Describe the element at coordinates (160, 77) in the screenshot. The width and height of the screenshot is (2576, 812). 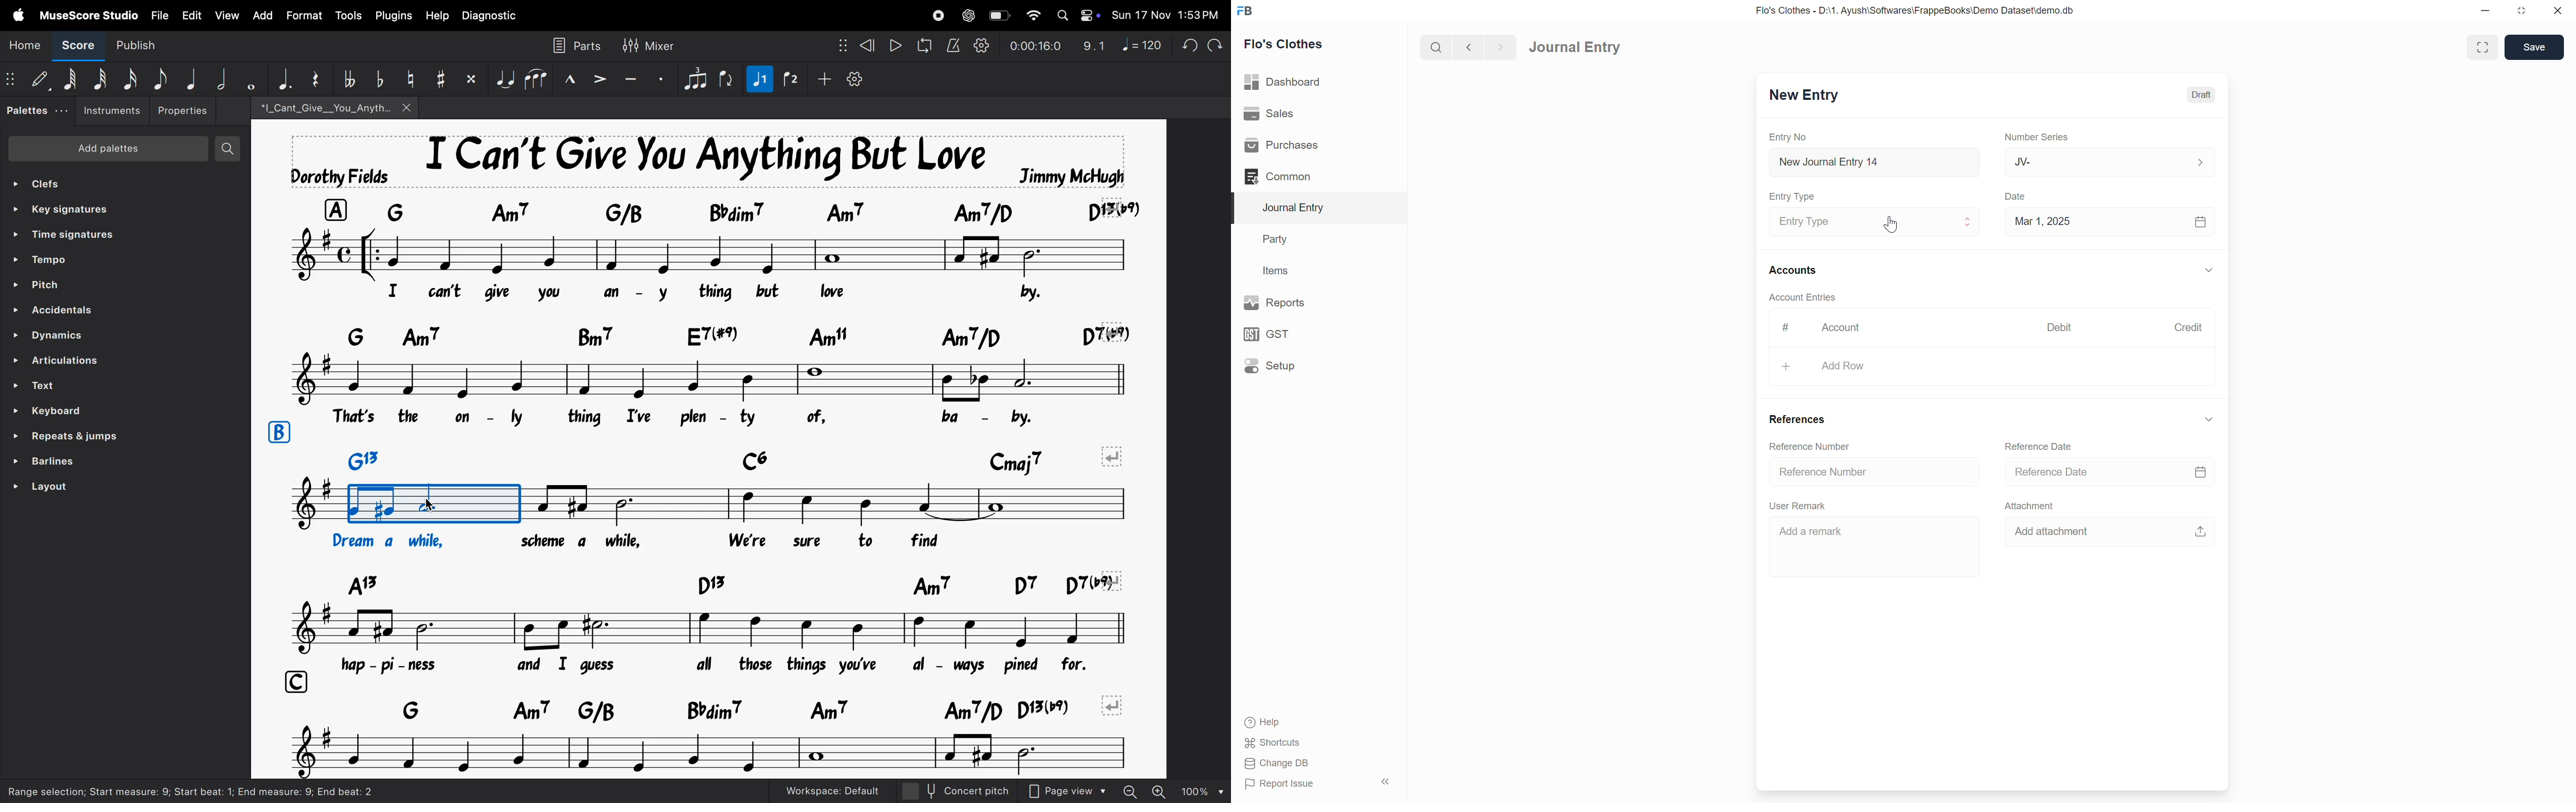
I see `eight note` at that location.